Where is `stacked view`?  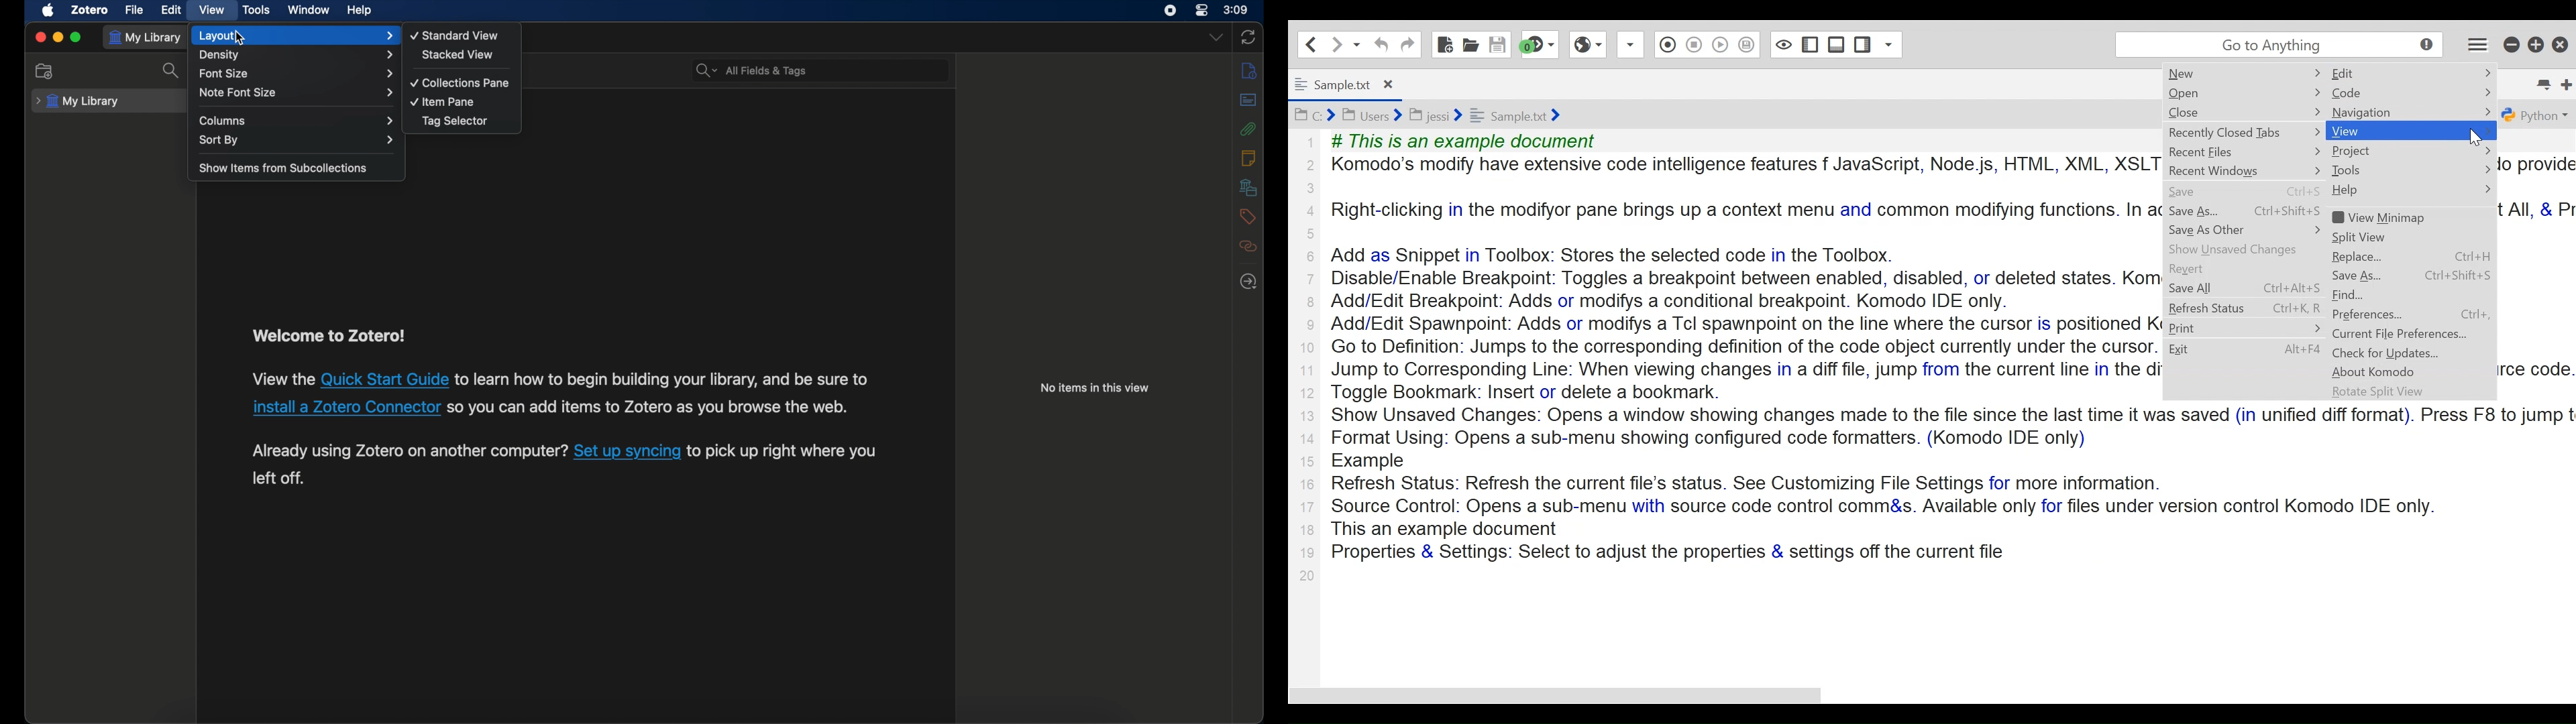
stacked view is located at coordinates (458, 54).